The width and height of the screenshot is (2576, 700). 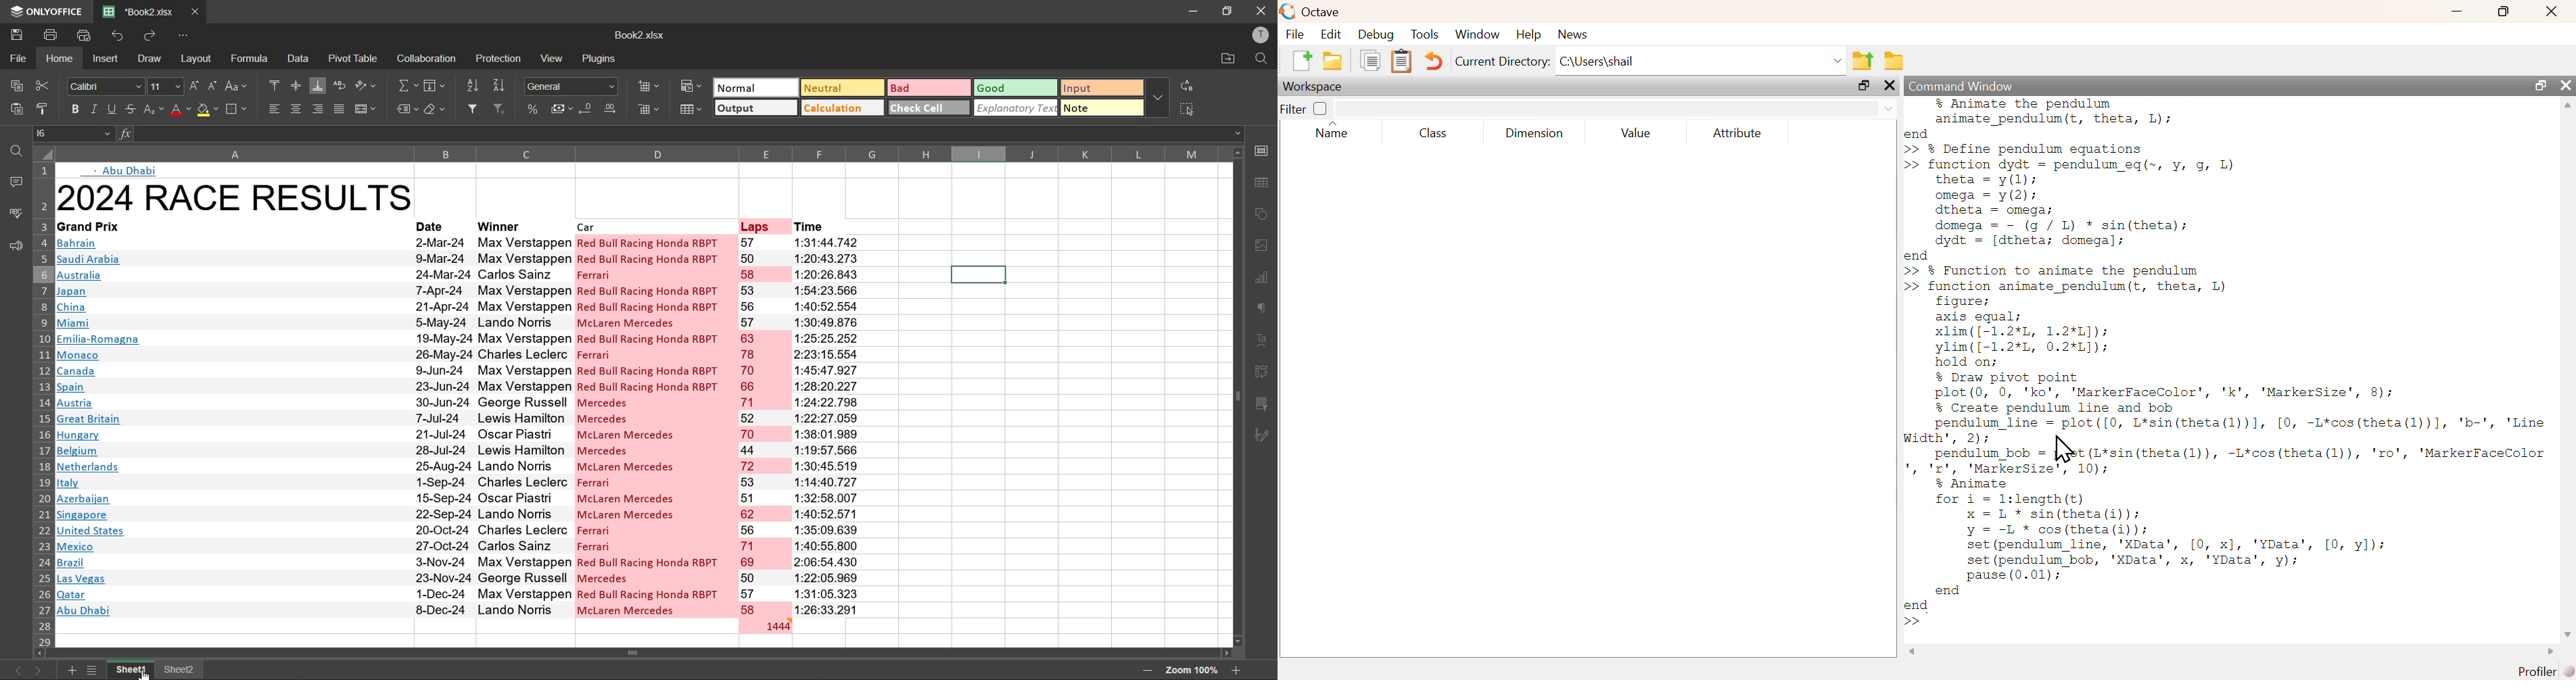 I want to click on justified, so click(x=339, y=110).